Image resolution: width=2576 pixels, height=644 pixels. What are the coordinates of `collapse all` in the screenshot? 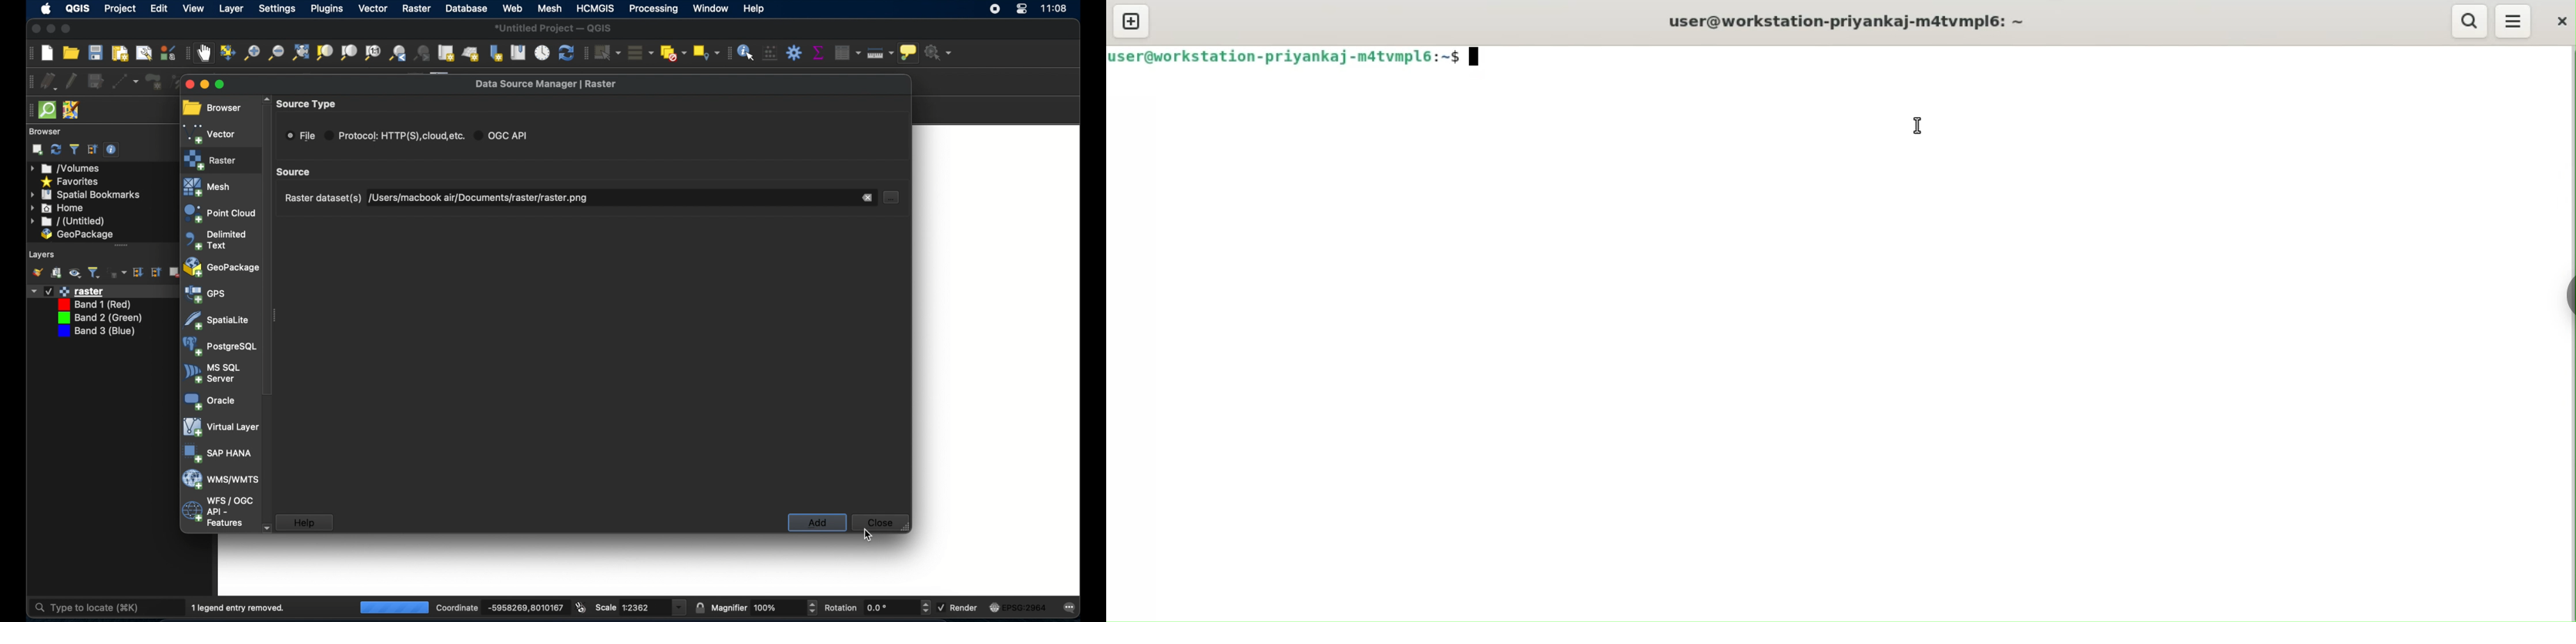 It's located at (158, 272).